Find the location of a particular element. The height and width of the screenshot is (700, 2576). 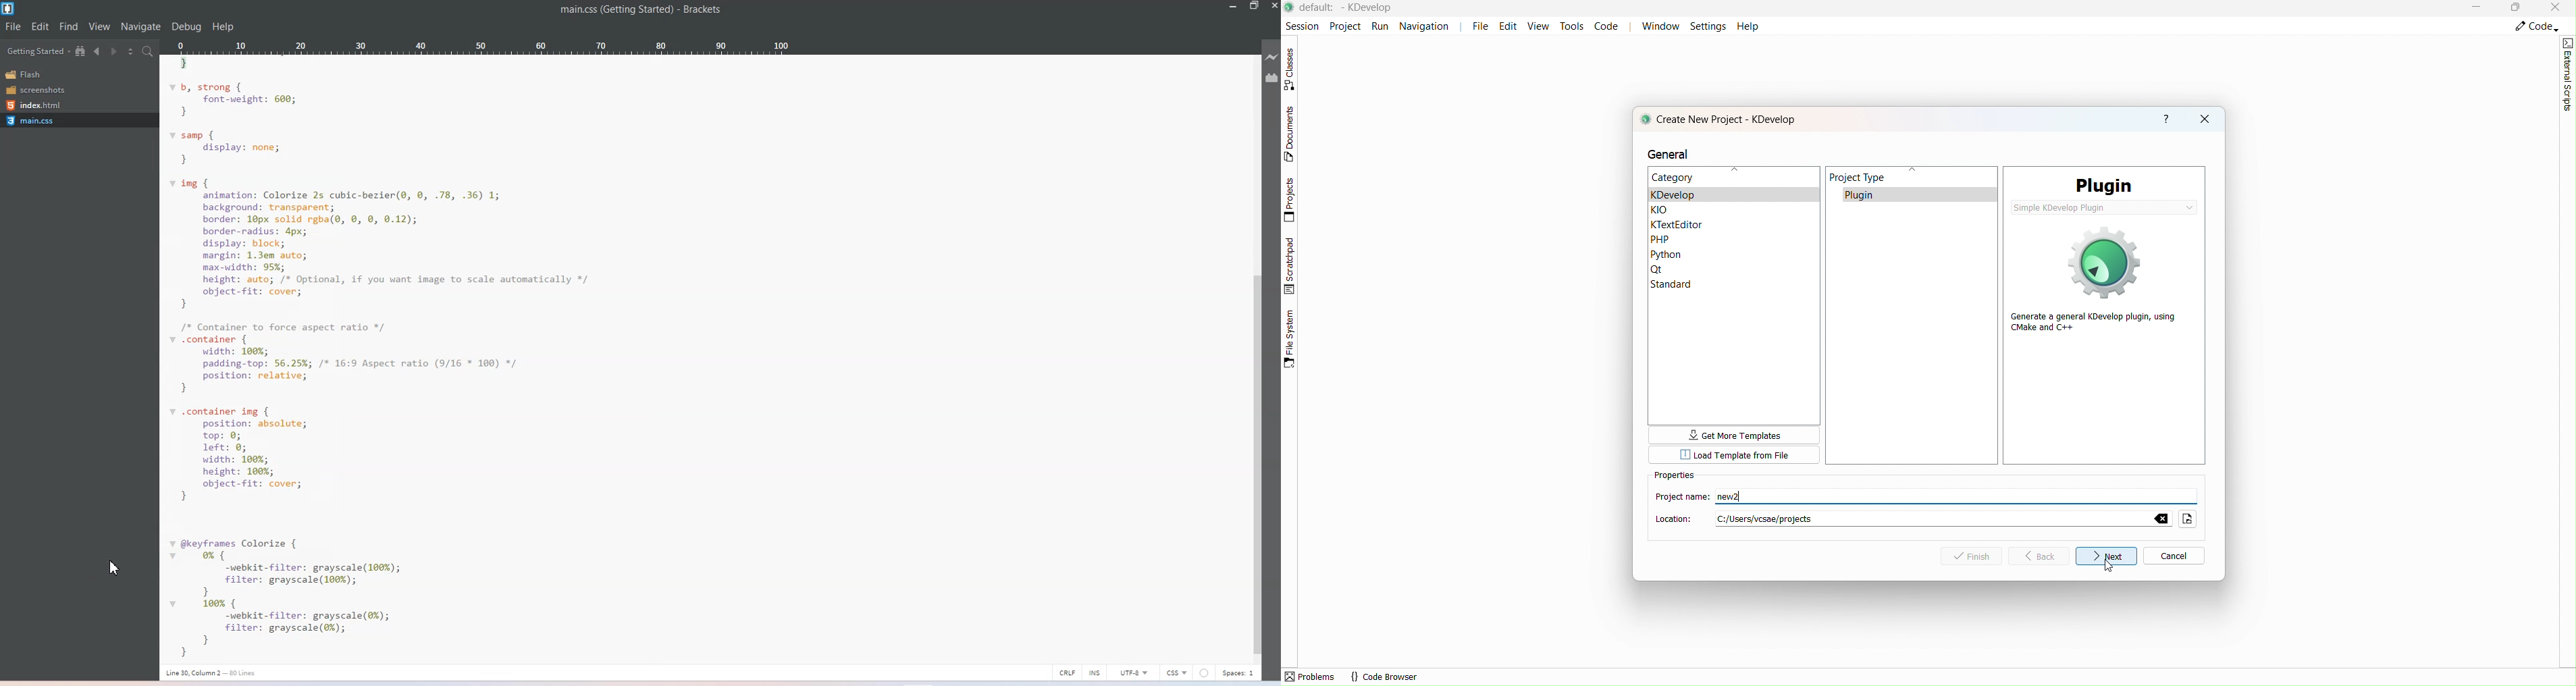

Minimize is located at coordinates (1234, 7).